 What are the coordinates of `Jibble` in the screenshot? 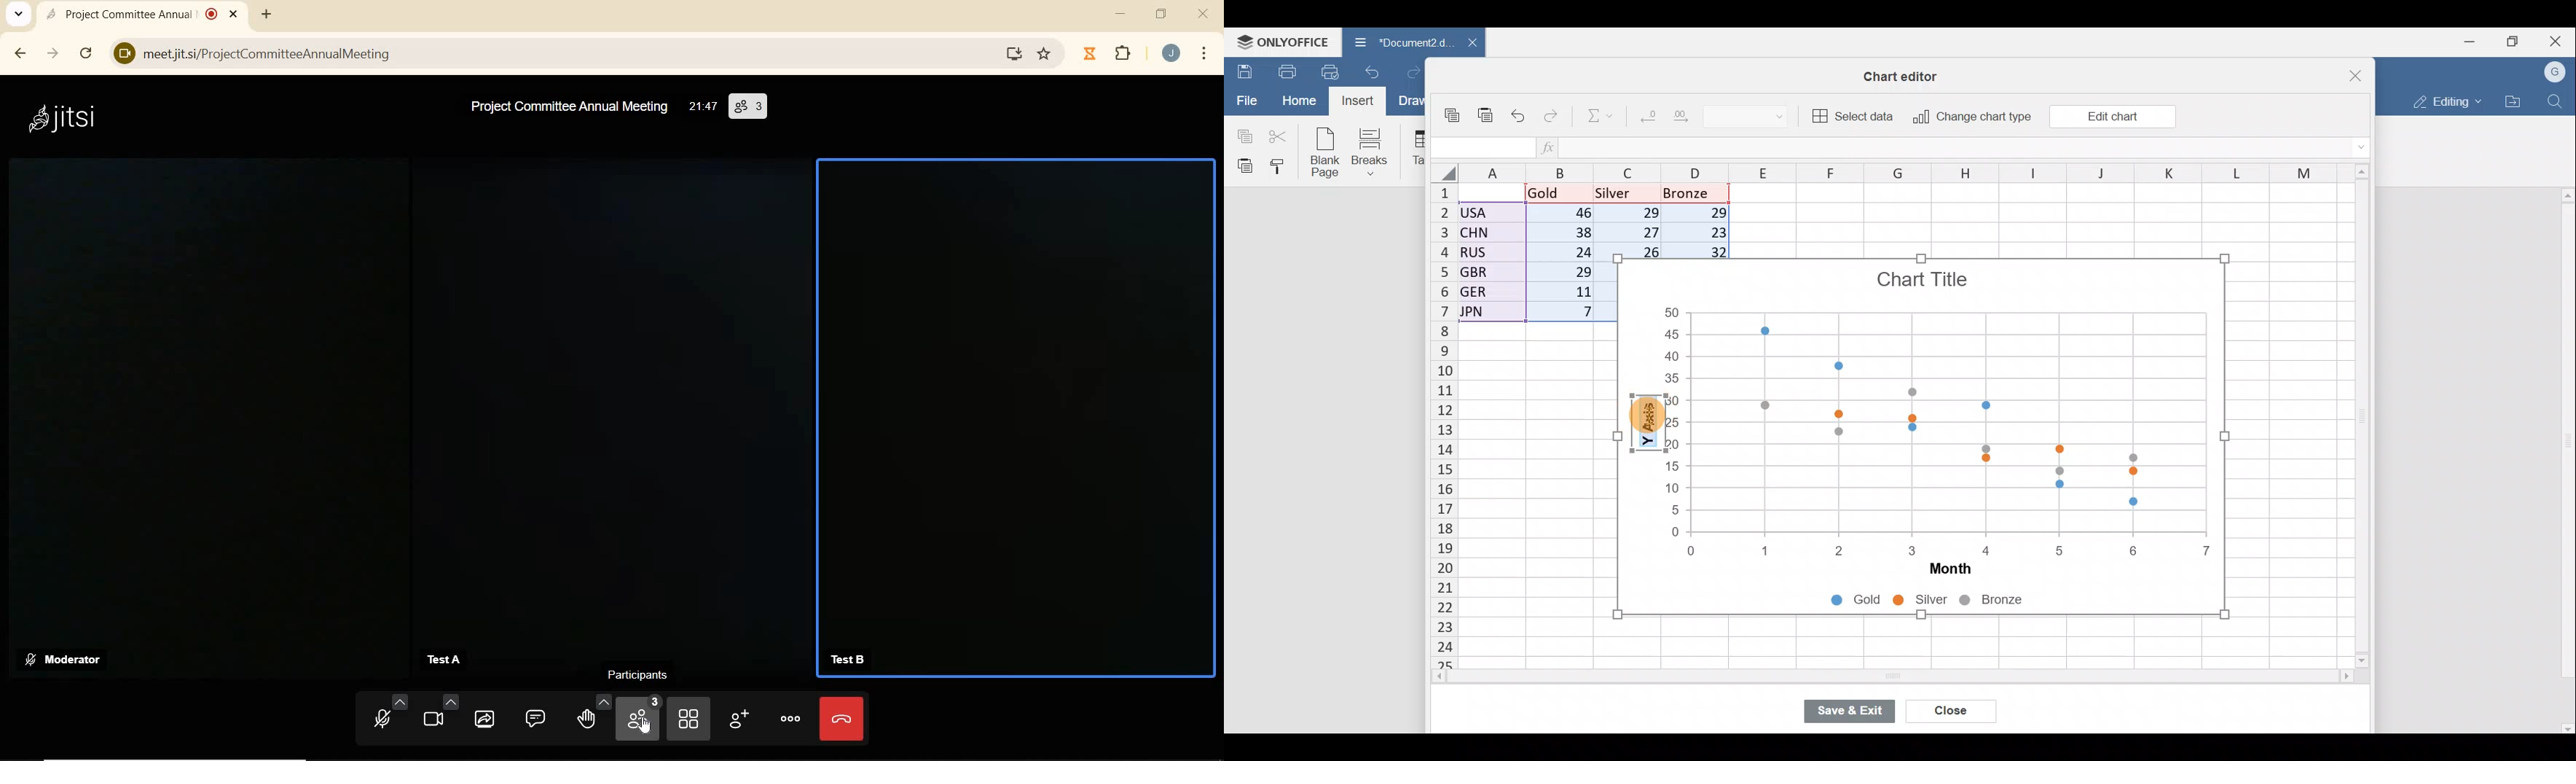 It's located at (1090, 55).